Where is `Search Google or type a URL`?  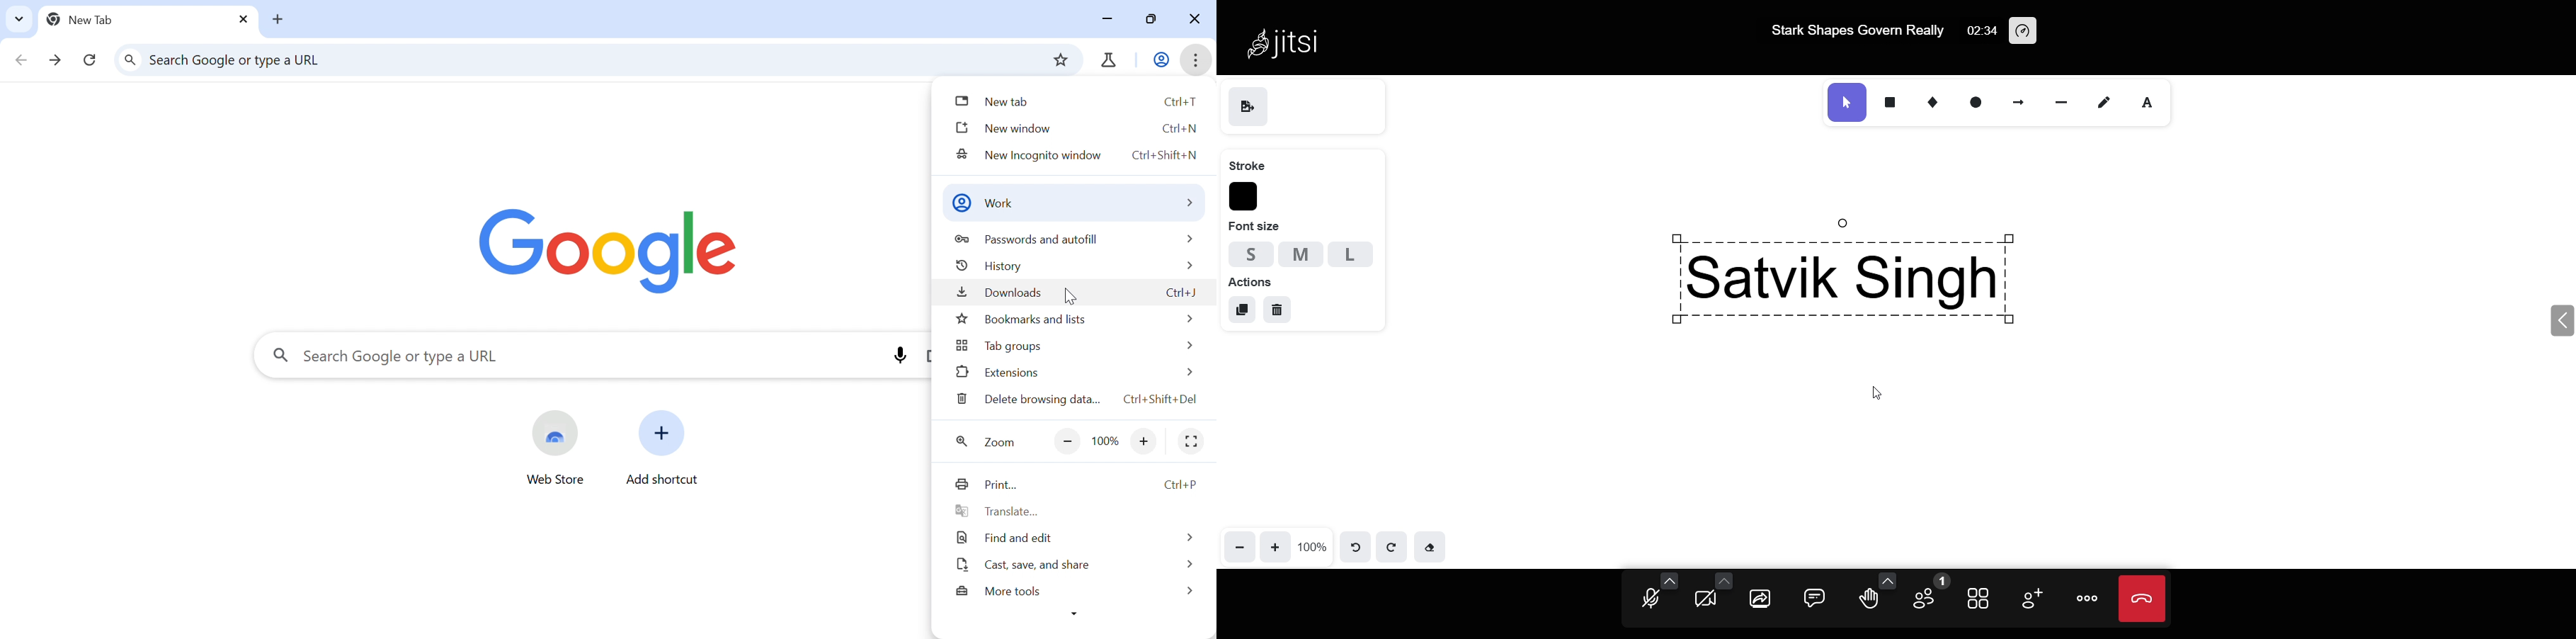
Search Google or type a URL is located at coordinates (406, 358).